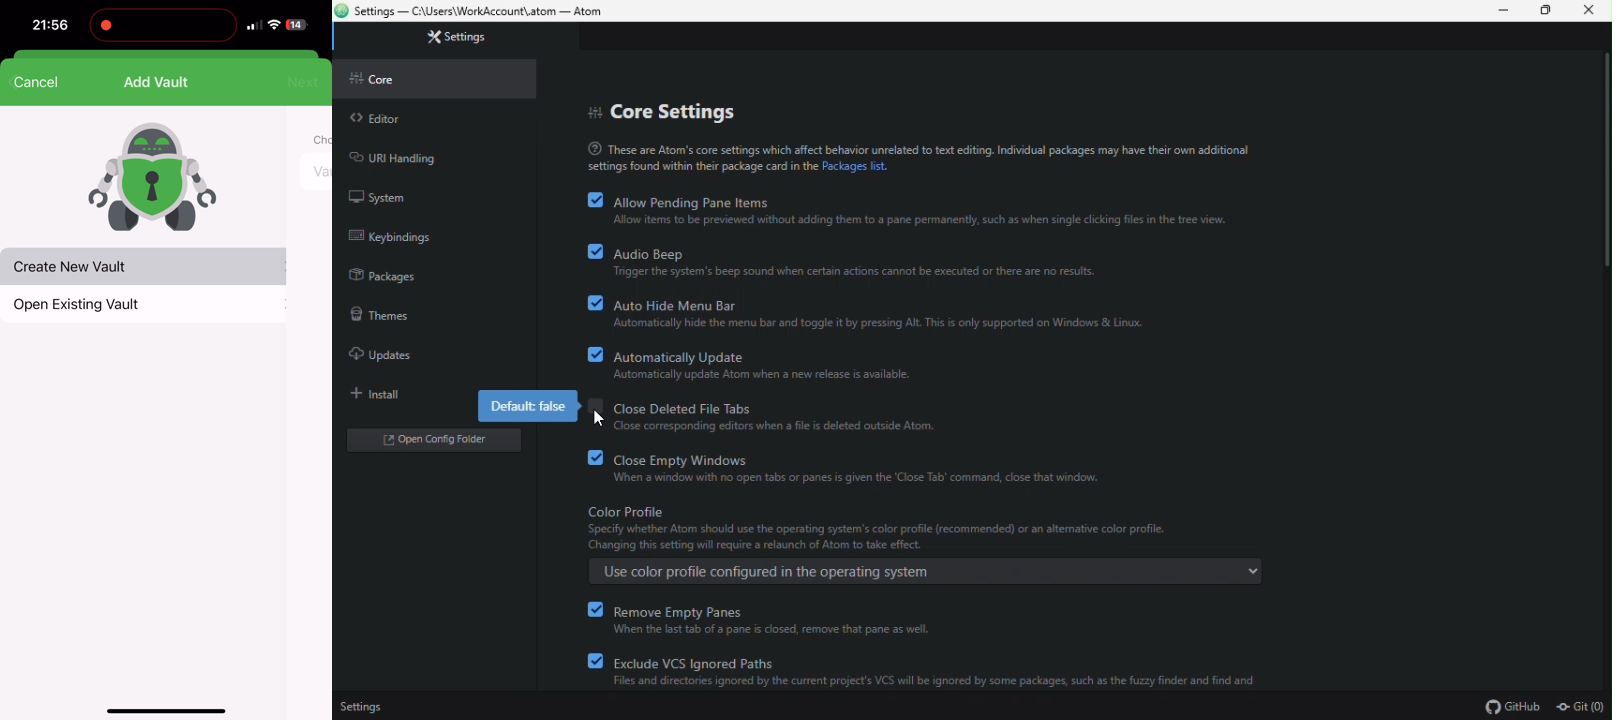  Describe the element at coordinates (919, 213) in the screenshot. I see `allow pending pane items` at that location.